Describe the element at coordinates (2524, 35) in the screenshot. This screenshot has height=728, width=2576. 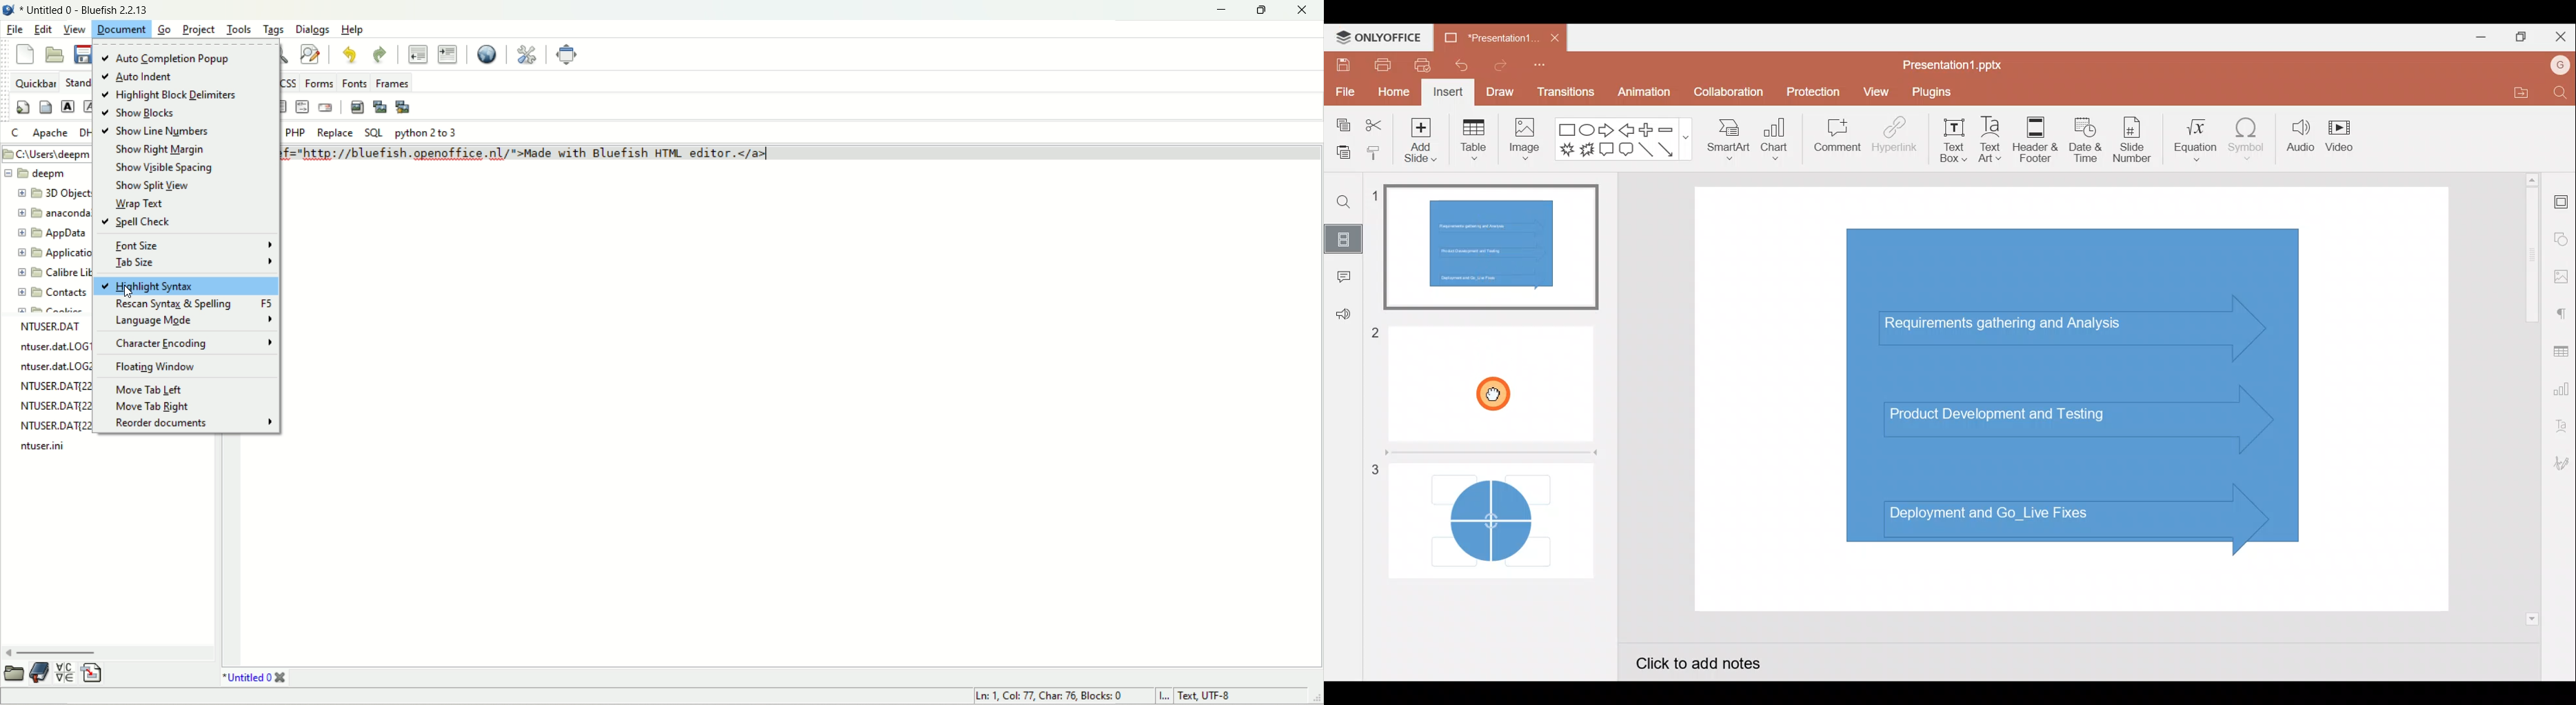
I see `Maximize` at that location.